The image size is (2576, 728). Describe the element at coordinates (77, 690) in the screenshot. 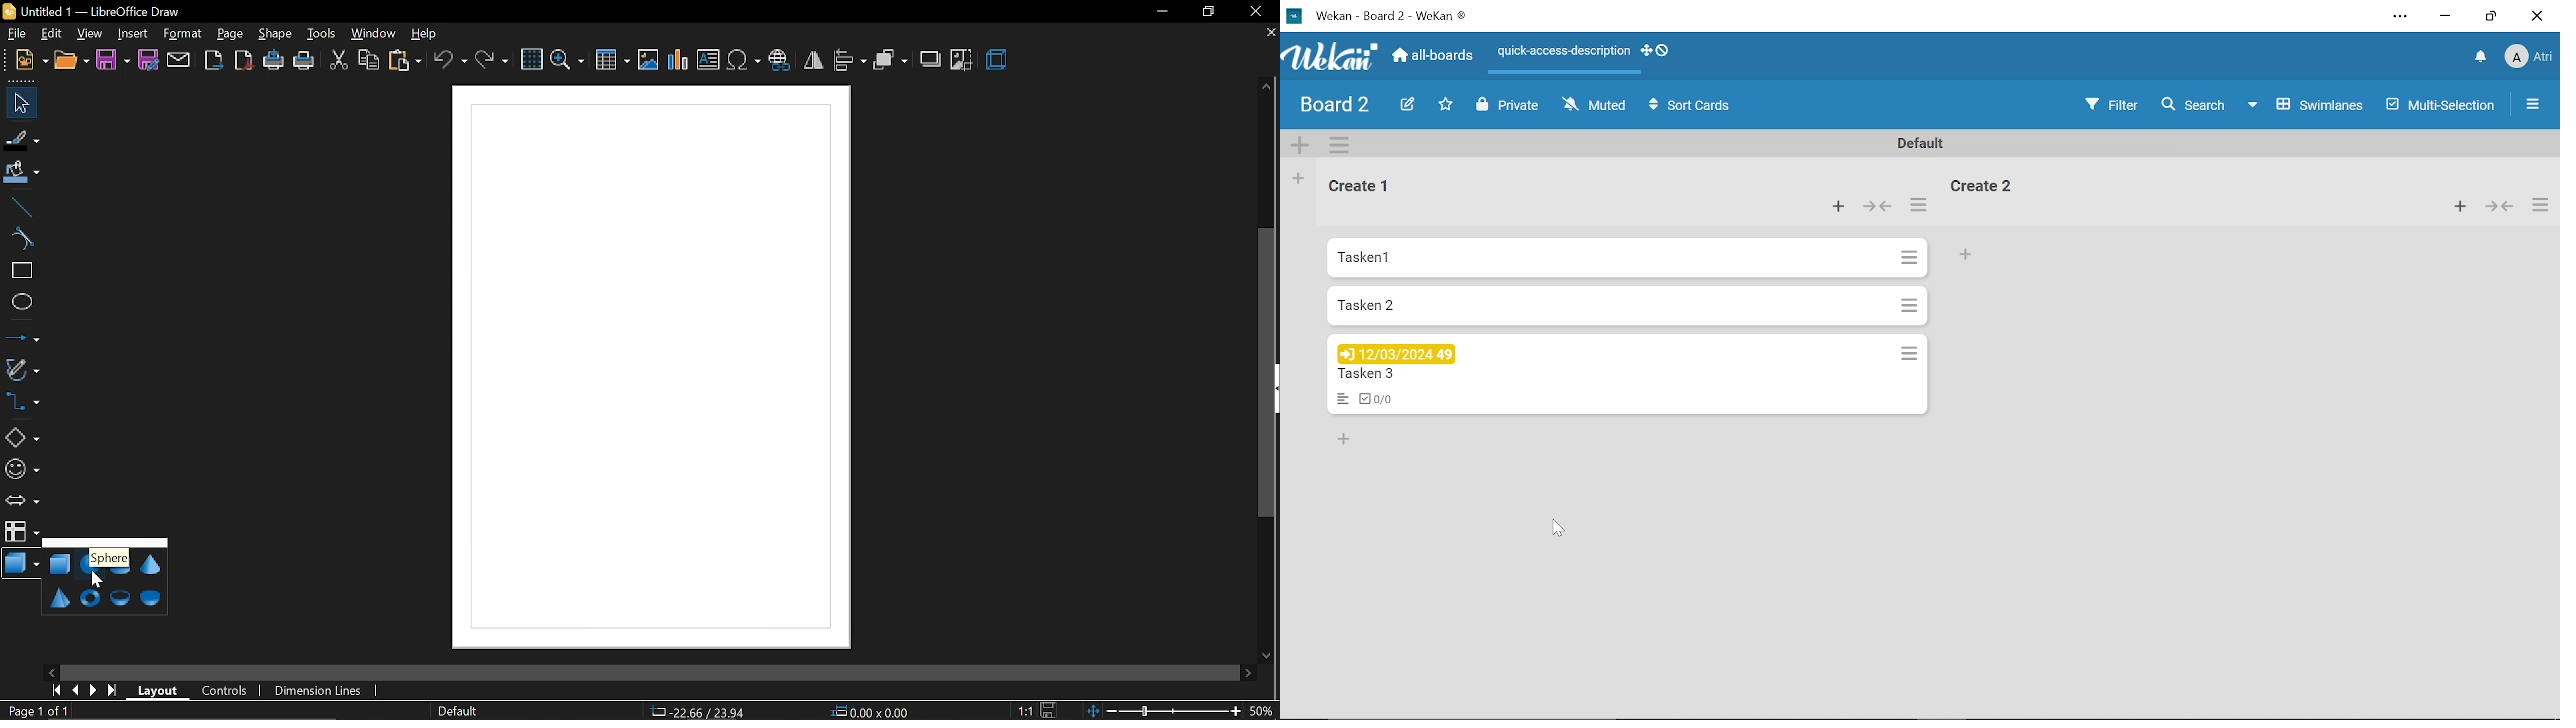

I see `previous page` at that location.